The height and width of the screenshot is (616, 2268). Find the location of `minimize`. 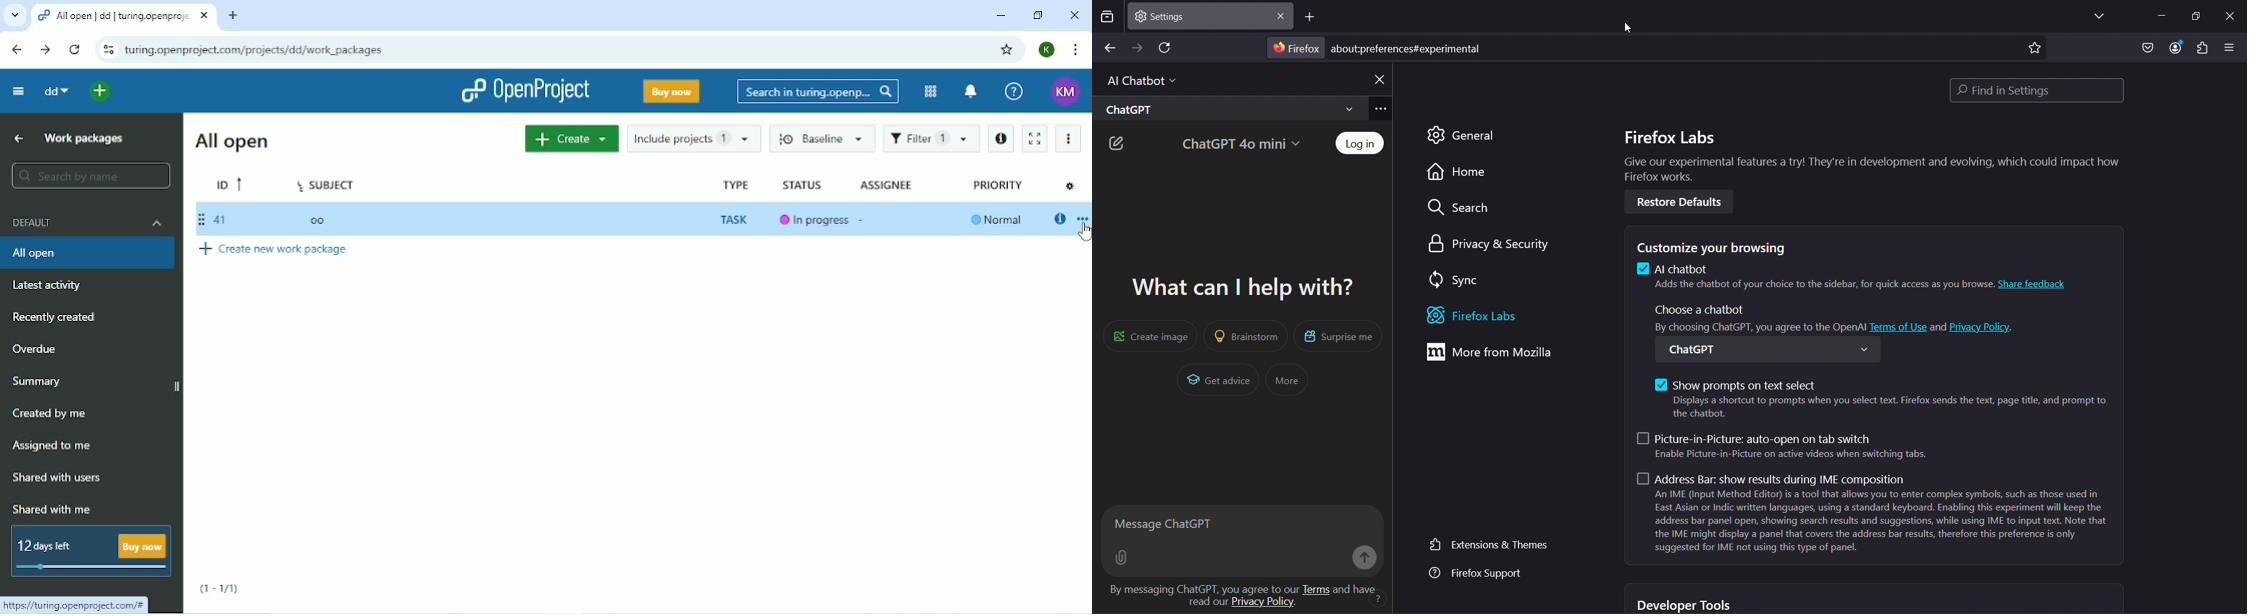

minimize is located at coordinates (2157, 14).